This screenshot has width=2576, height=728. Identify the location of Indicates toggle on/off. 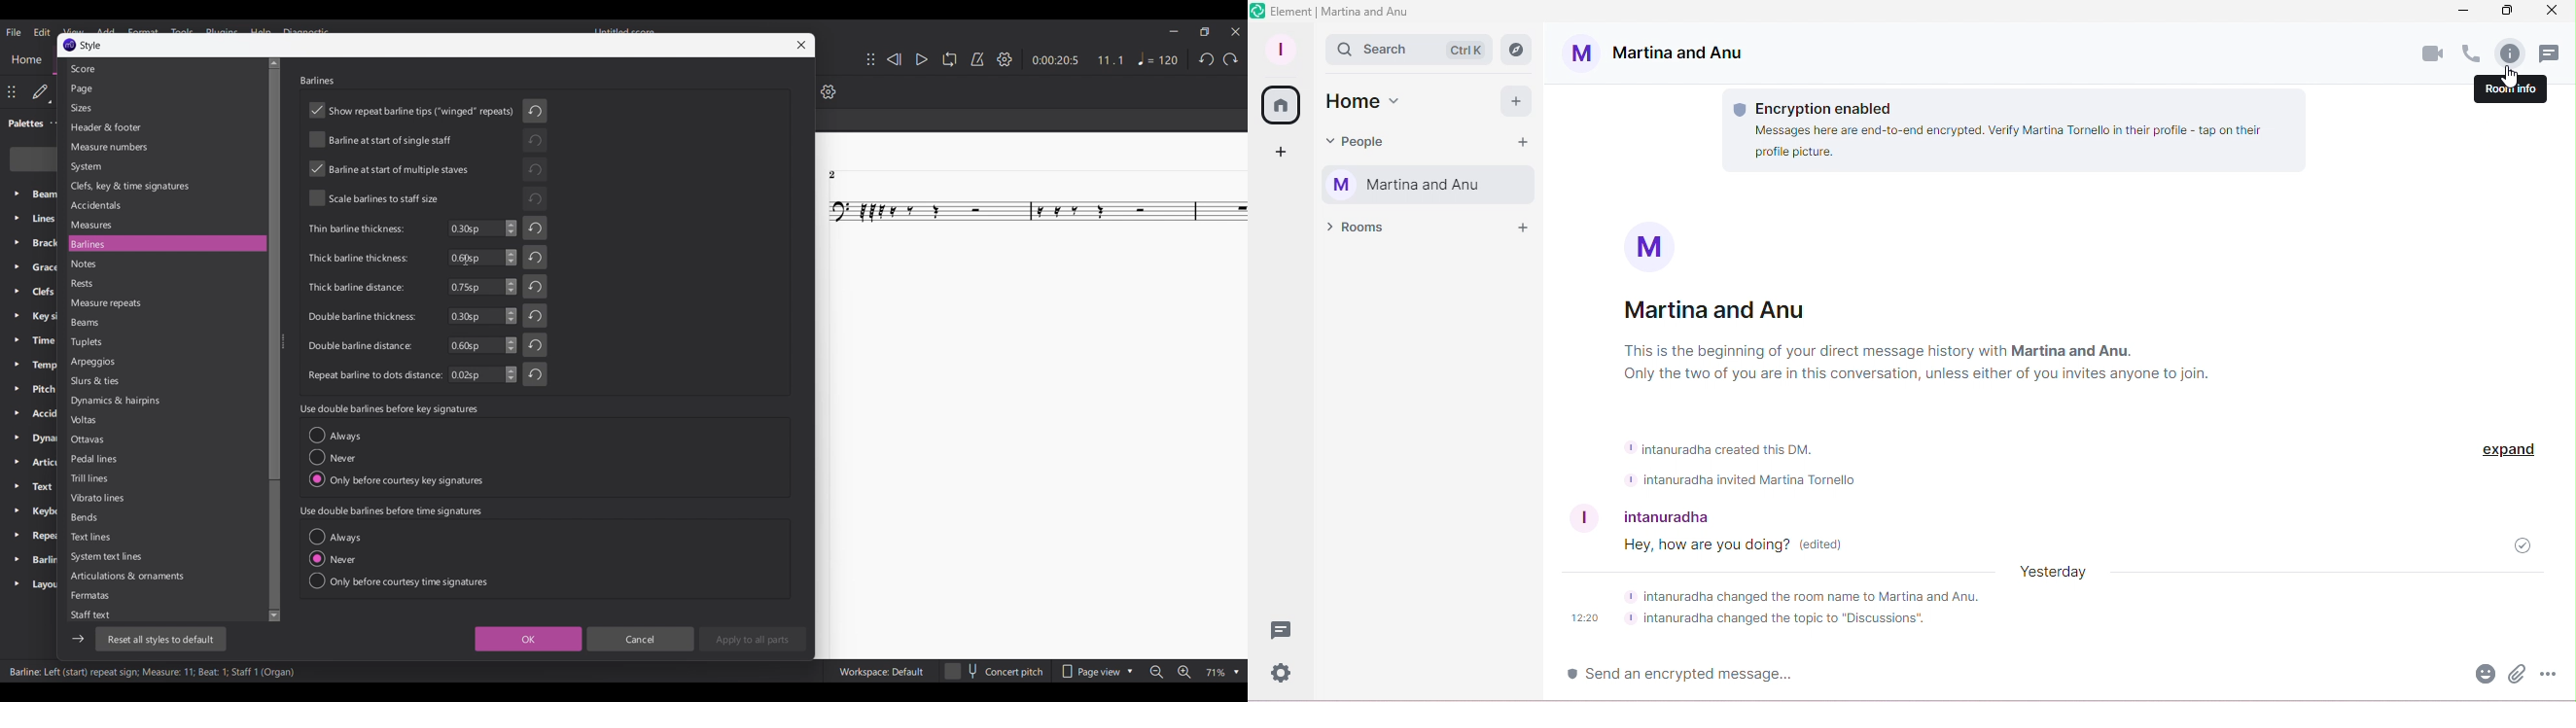
(413, 155).